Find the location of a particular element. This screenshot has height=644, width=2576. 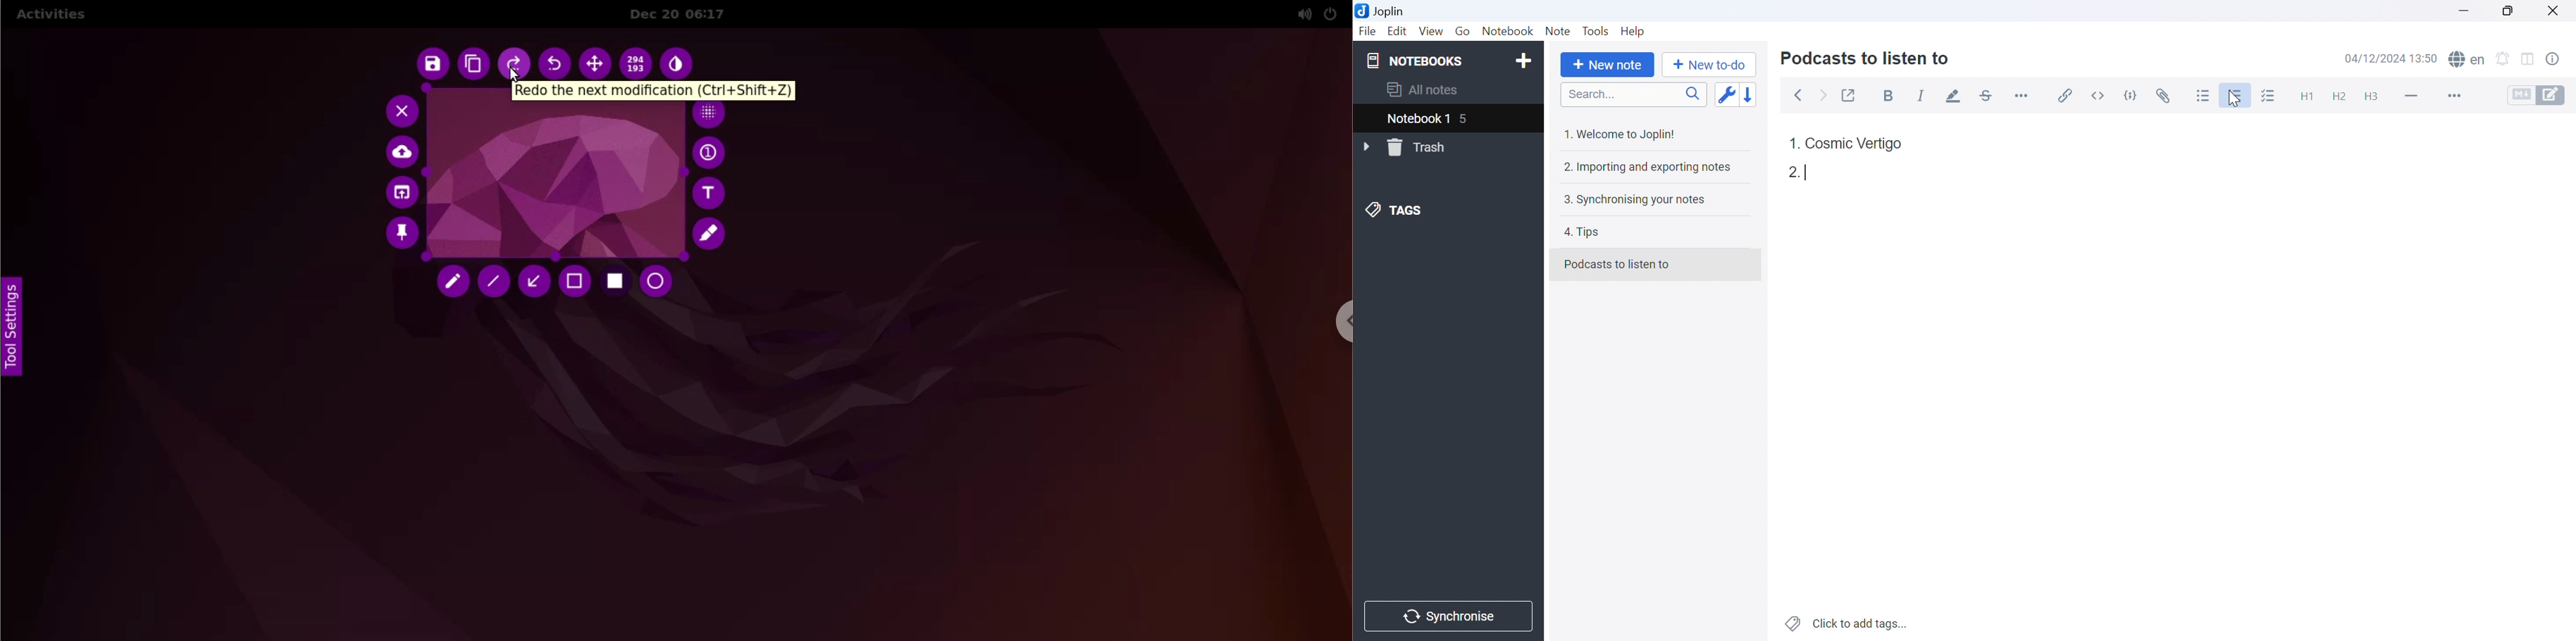

4. Tips is located at coordinates (1587, 233).